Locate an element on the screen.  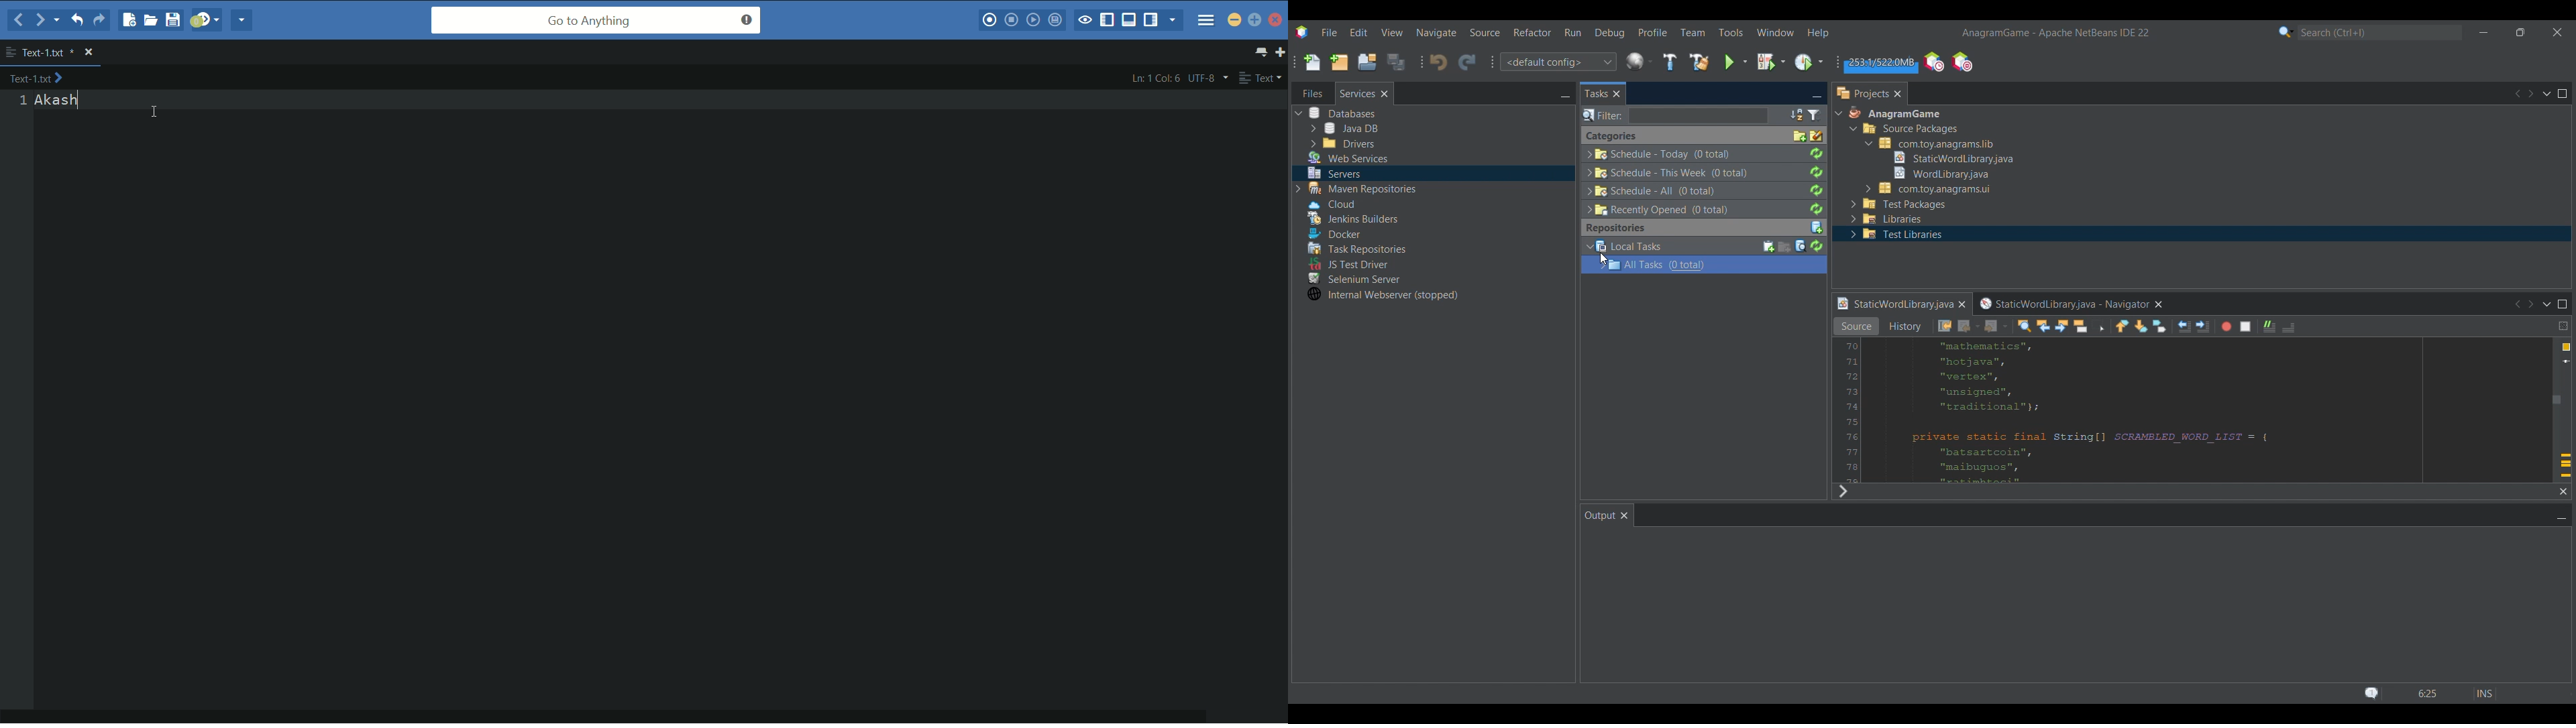
 is located at coordinates (2534, 94).